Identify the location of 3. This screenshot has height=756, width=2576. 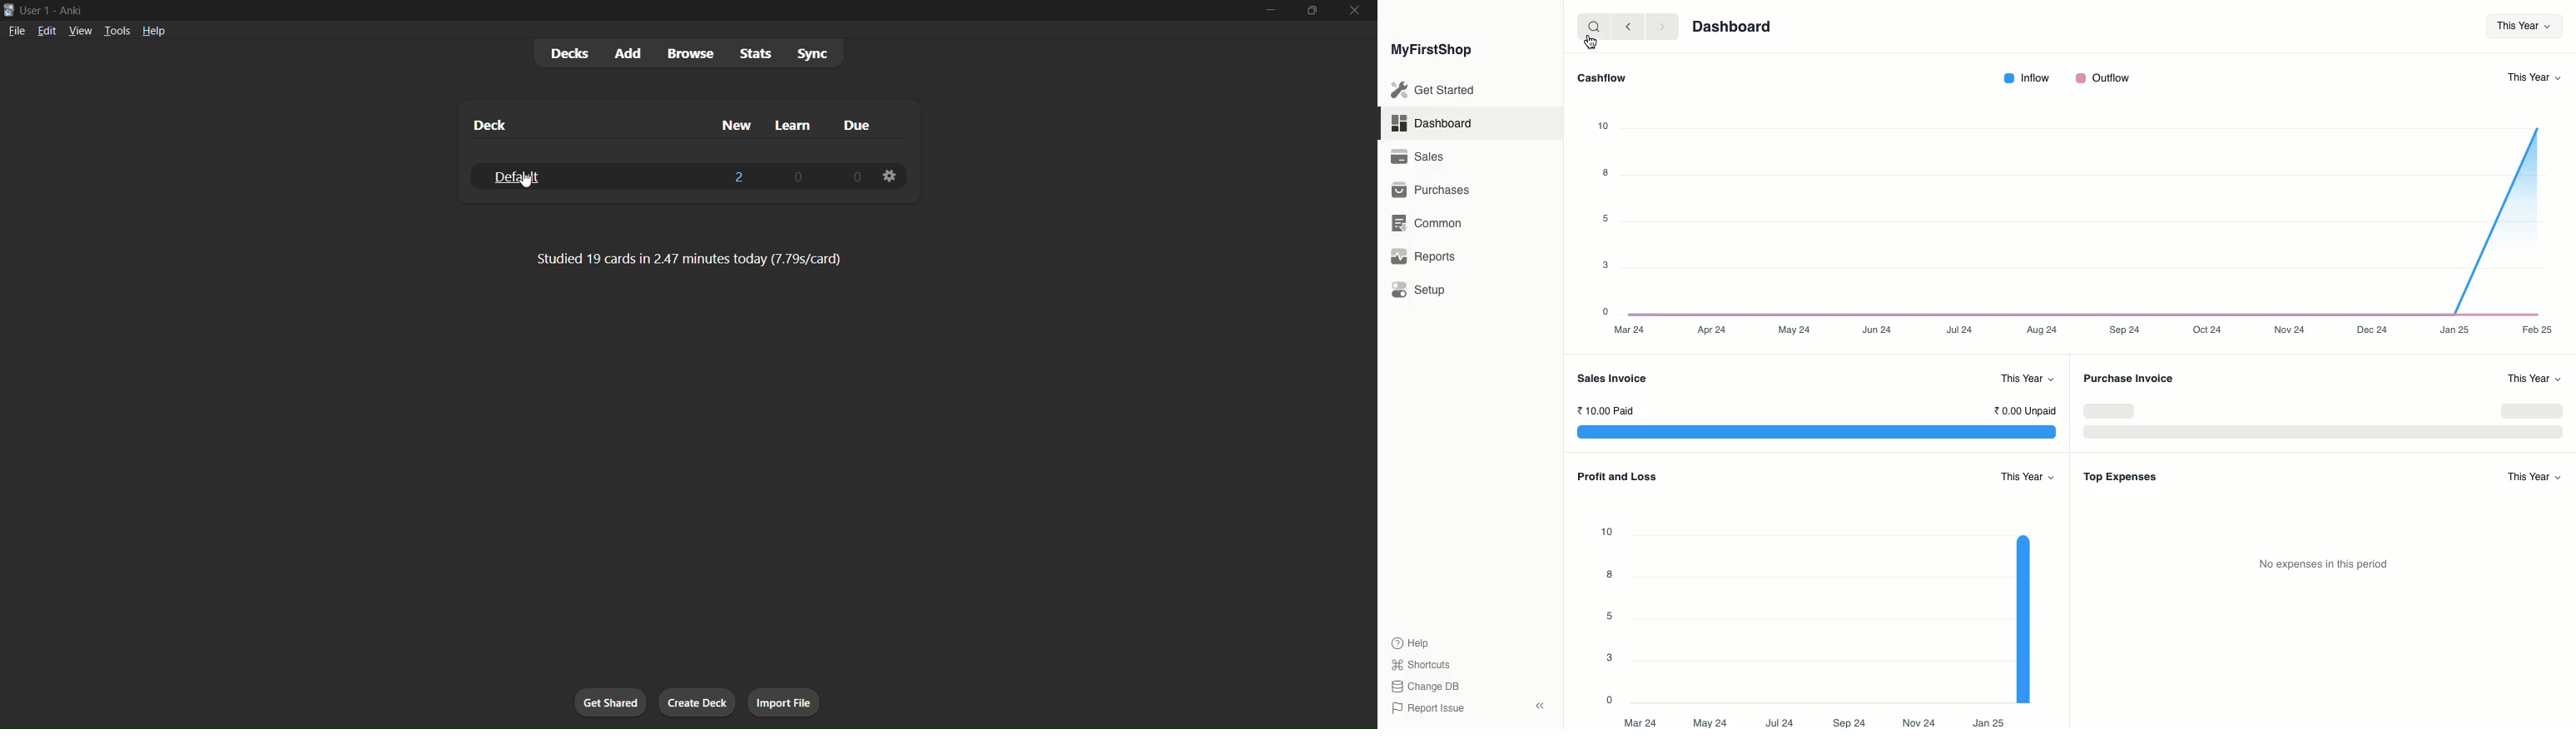
(1612, 657).